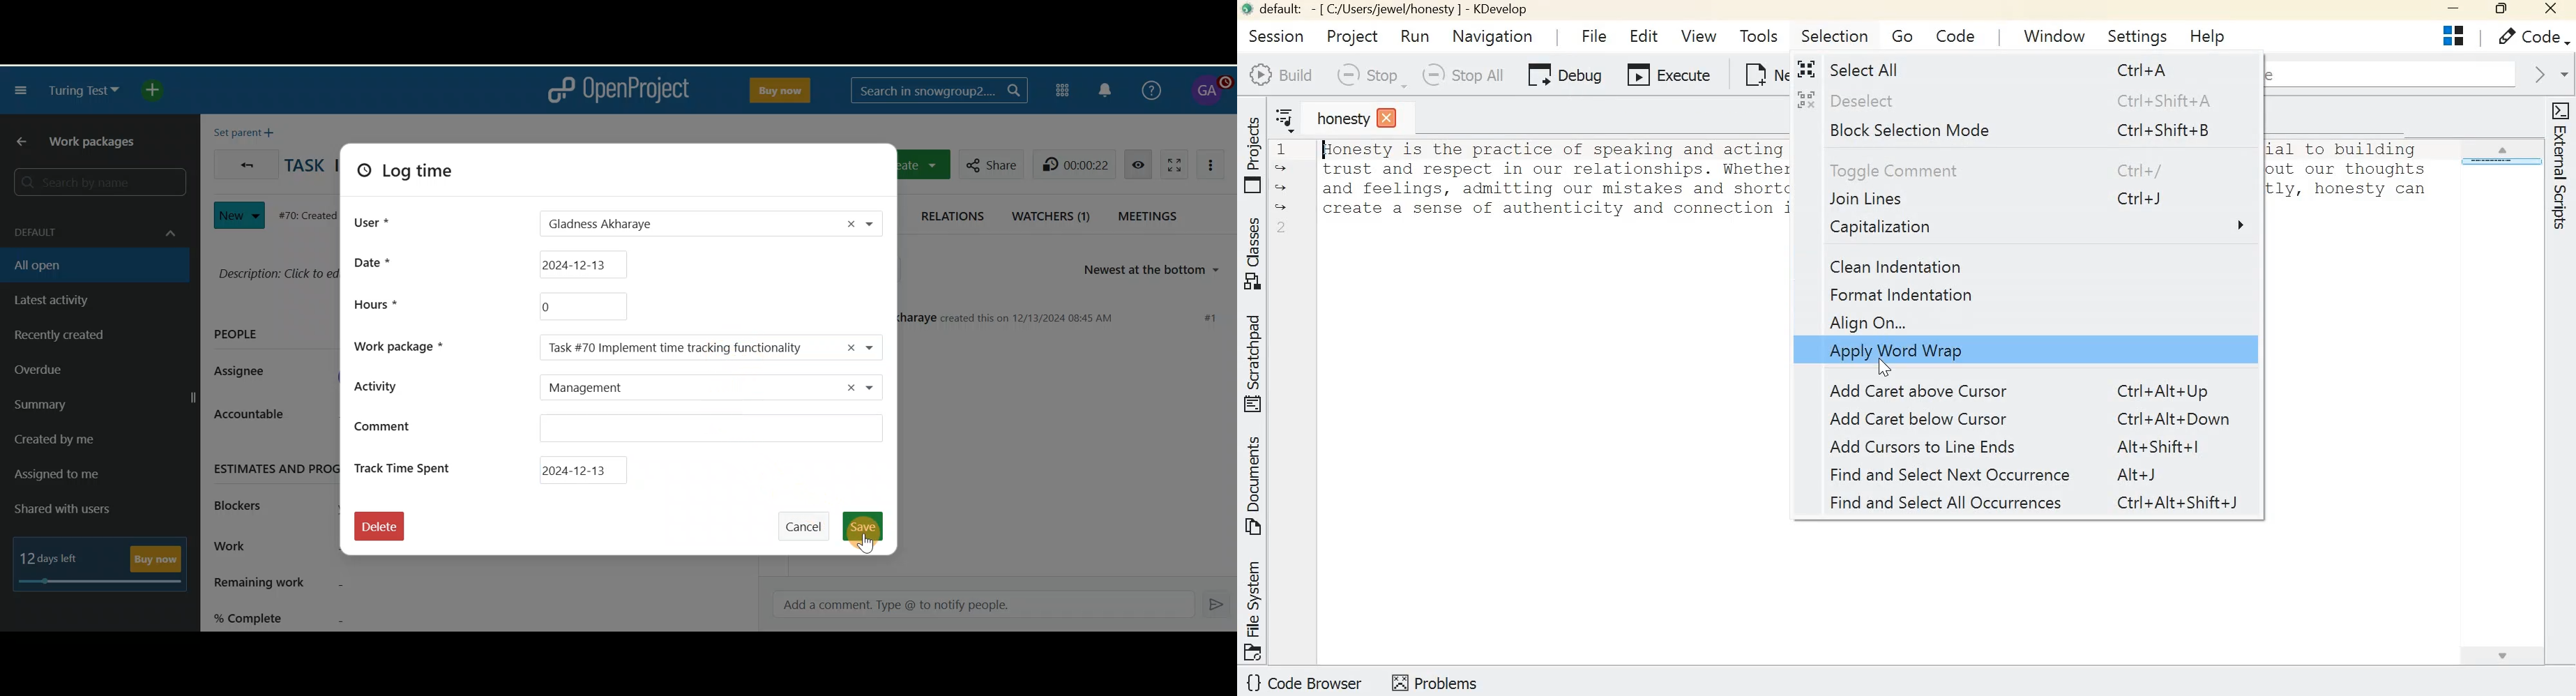 This screenshot has height=700, width=2576. I want to click on Session, so click(1273, 35).